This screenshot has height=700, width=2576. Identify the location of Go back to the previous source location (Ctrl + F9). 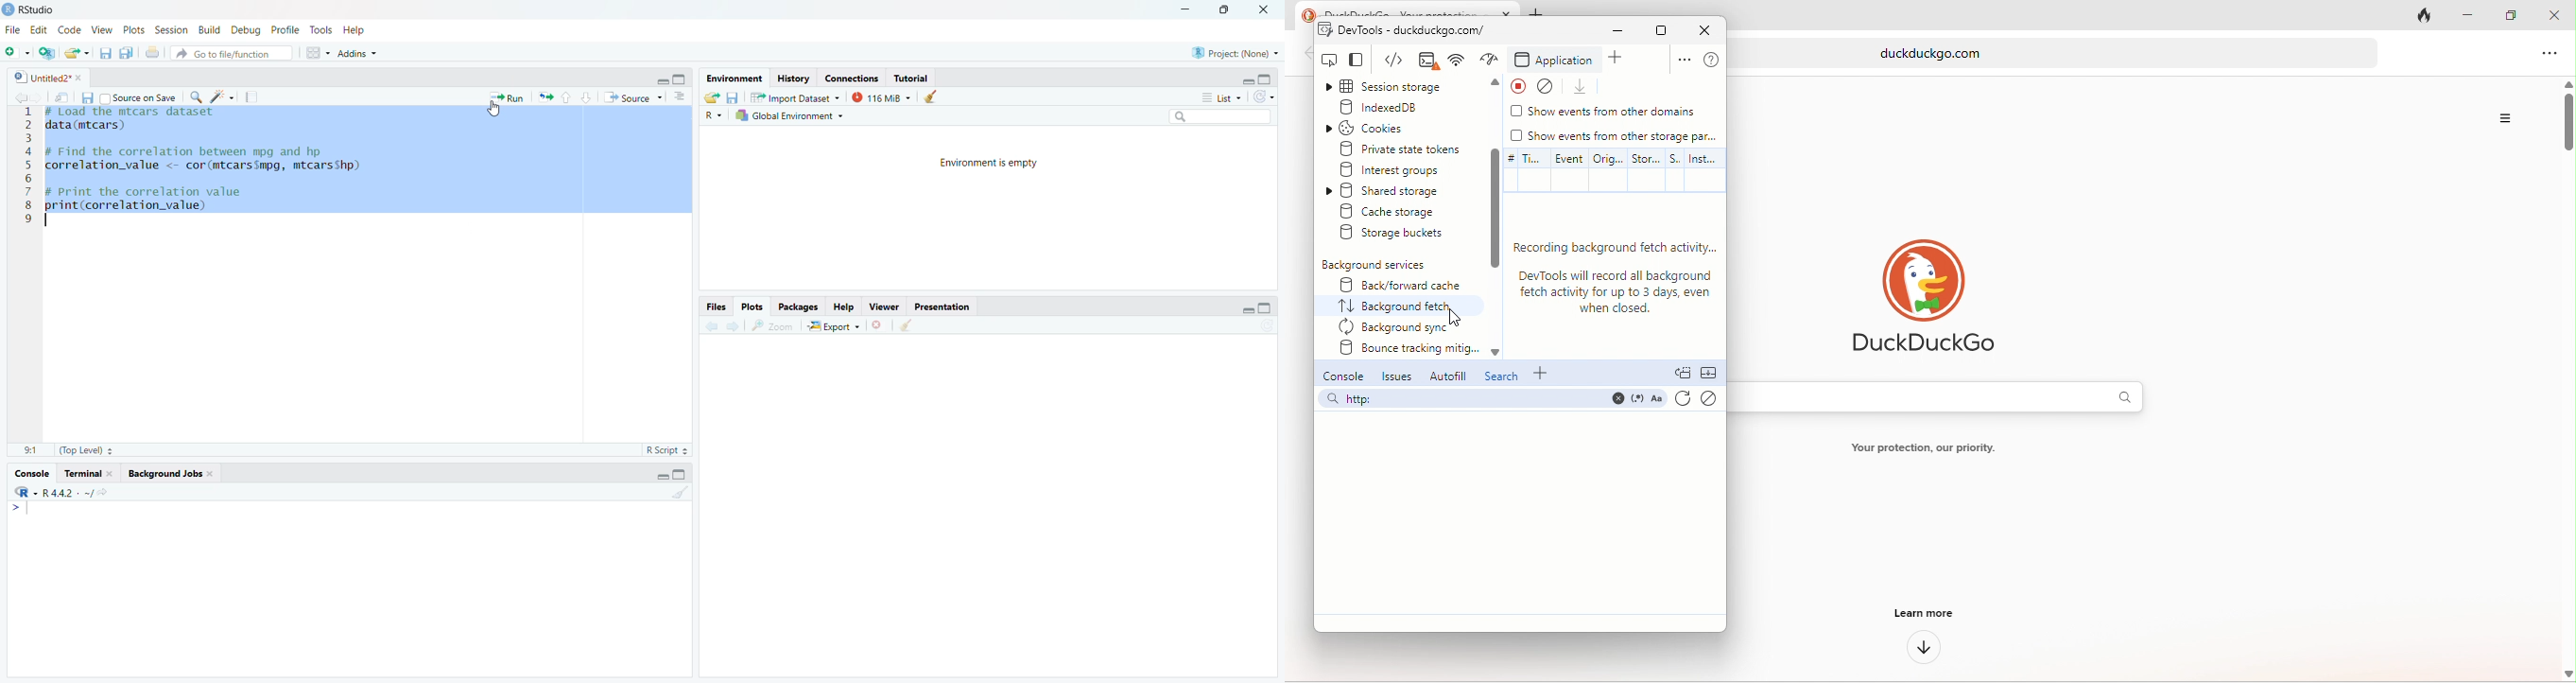
(18, 96).